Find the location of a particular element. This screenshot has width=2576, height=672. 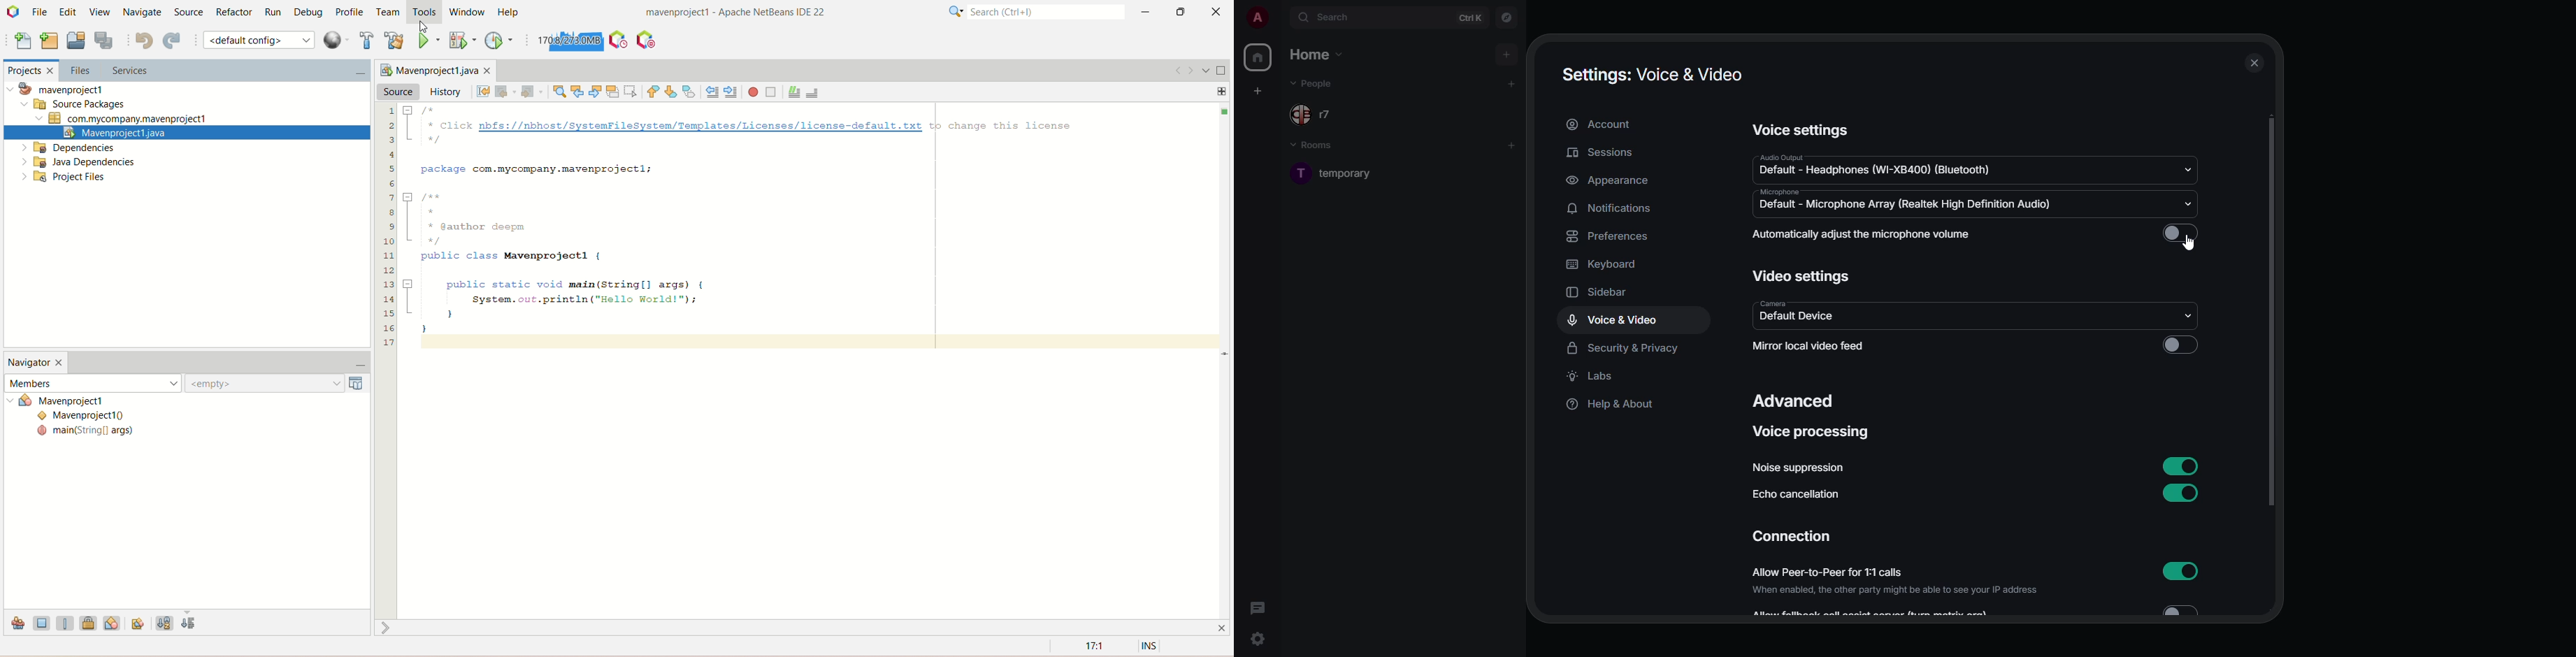

drop down is located at coordinates (2192, 169).